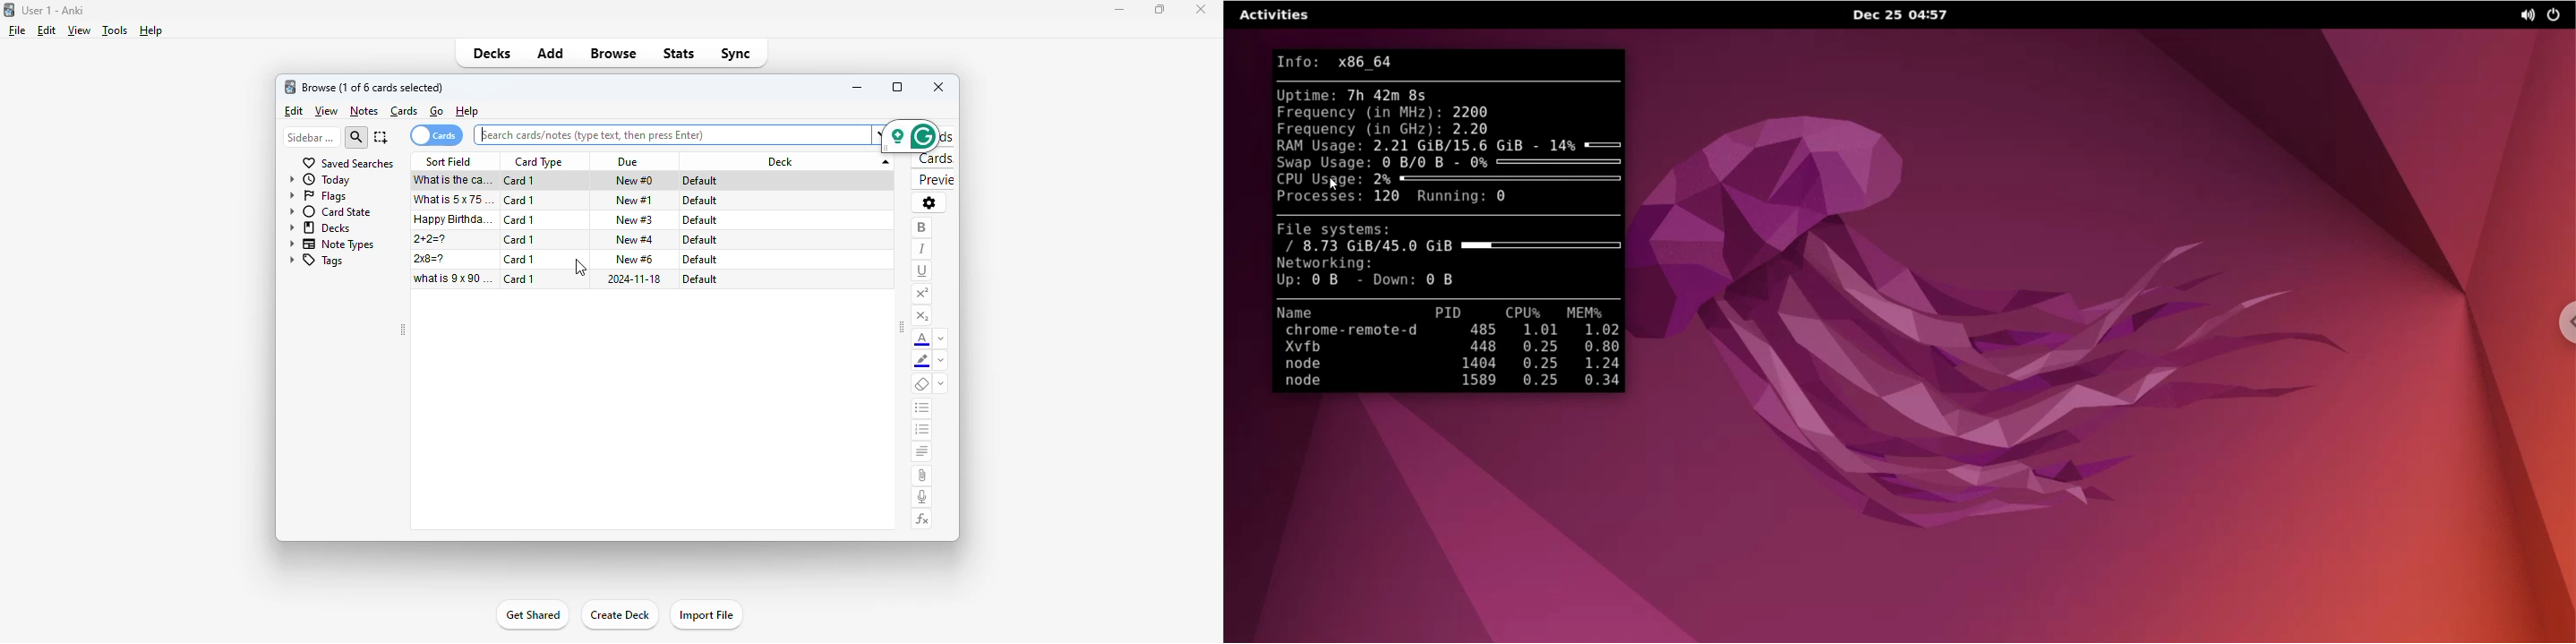  Describe the element at coordinates (635, 200) in the screenshot. I see `new #1` at that location.